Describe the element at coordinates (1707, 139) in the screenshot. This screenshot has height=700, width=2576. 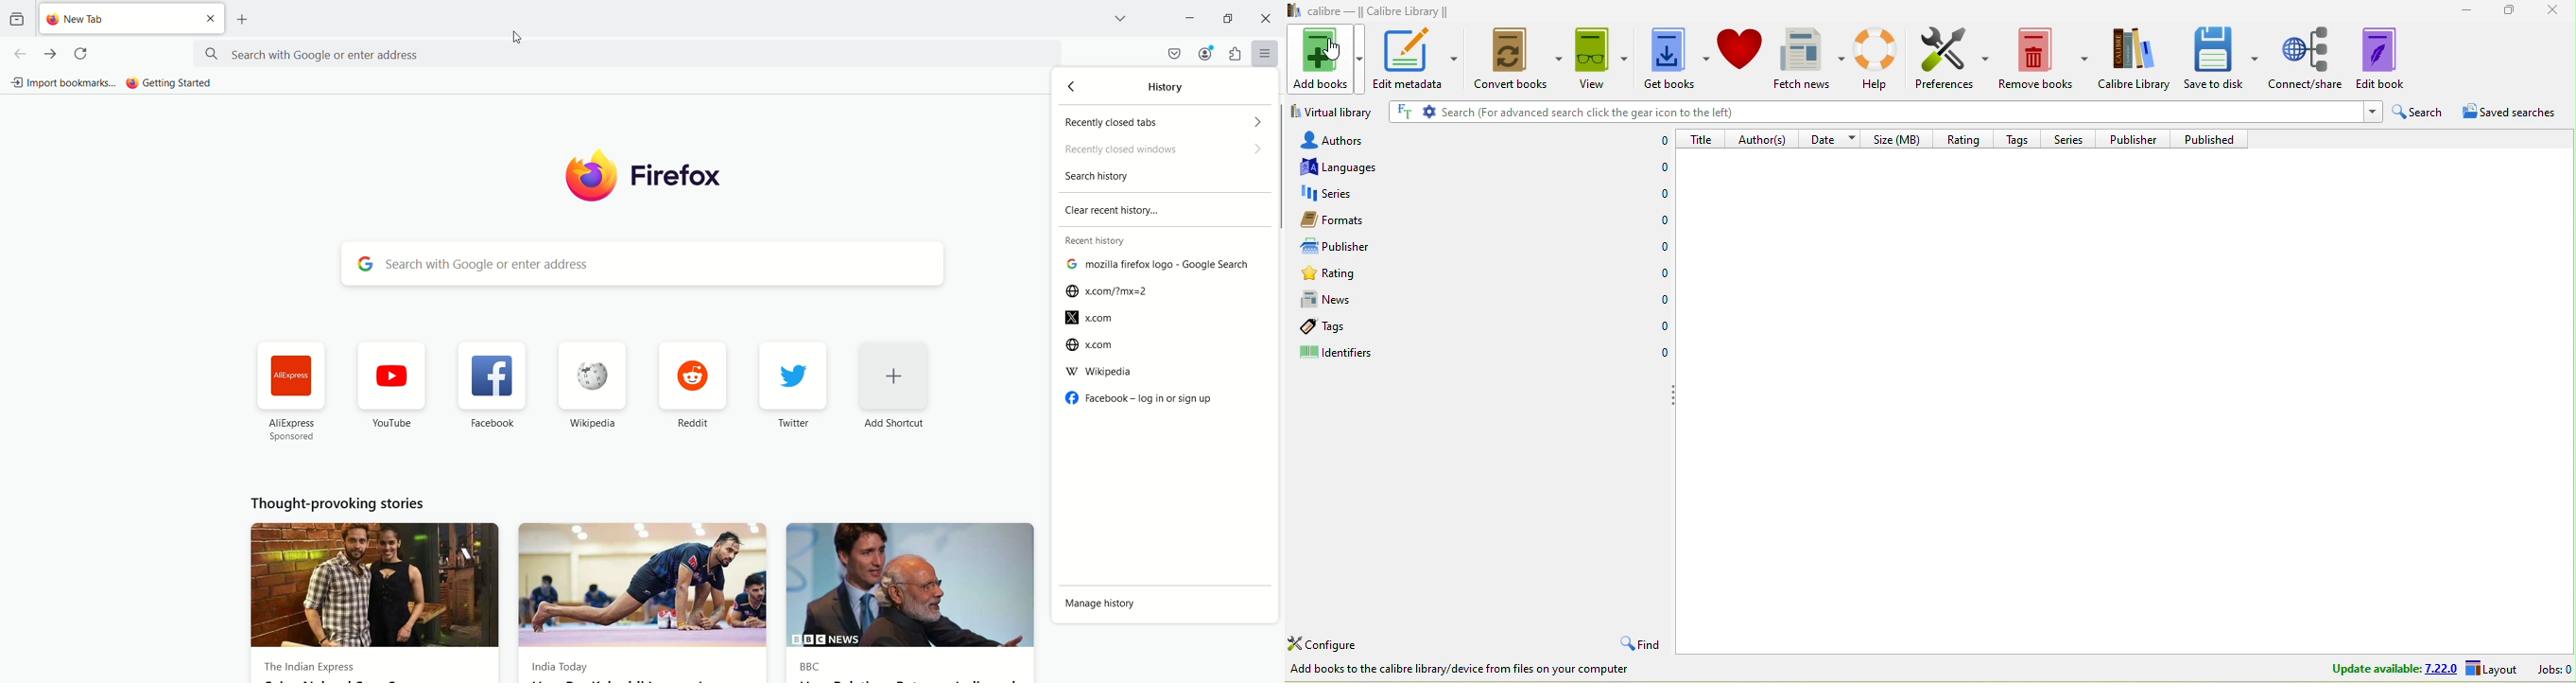
I see `title` at that location.